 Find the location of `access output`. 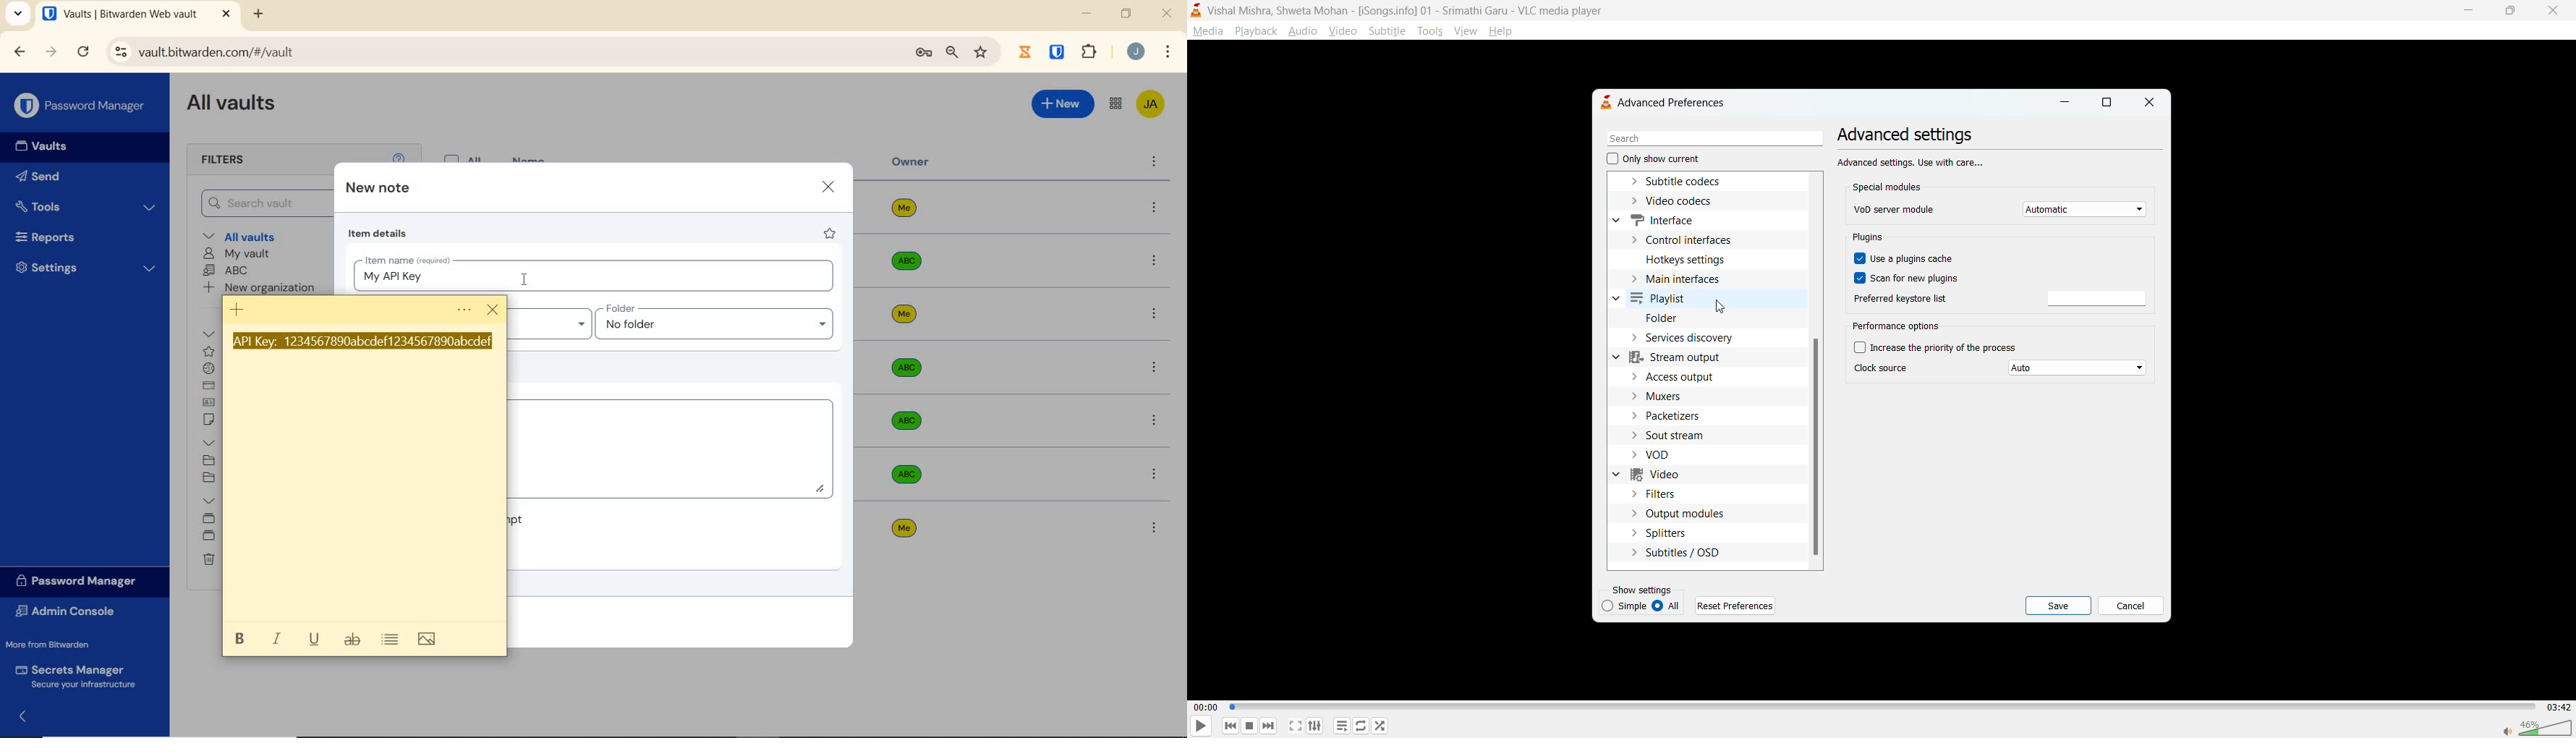

access output is located at coordinates (1679, 376).